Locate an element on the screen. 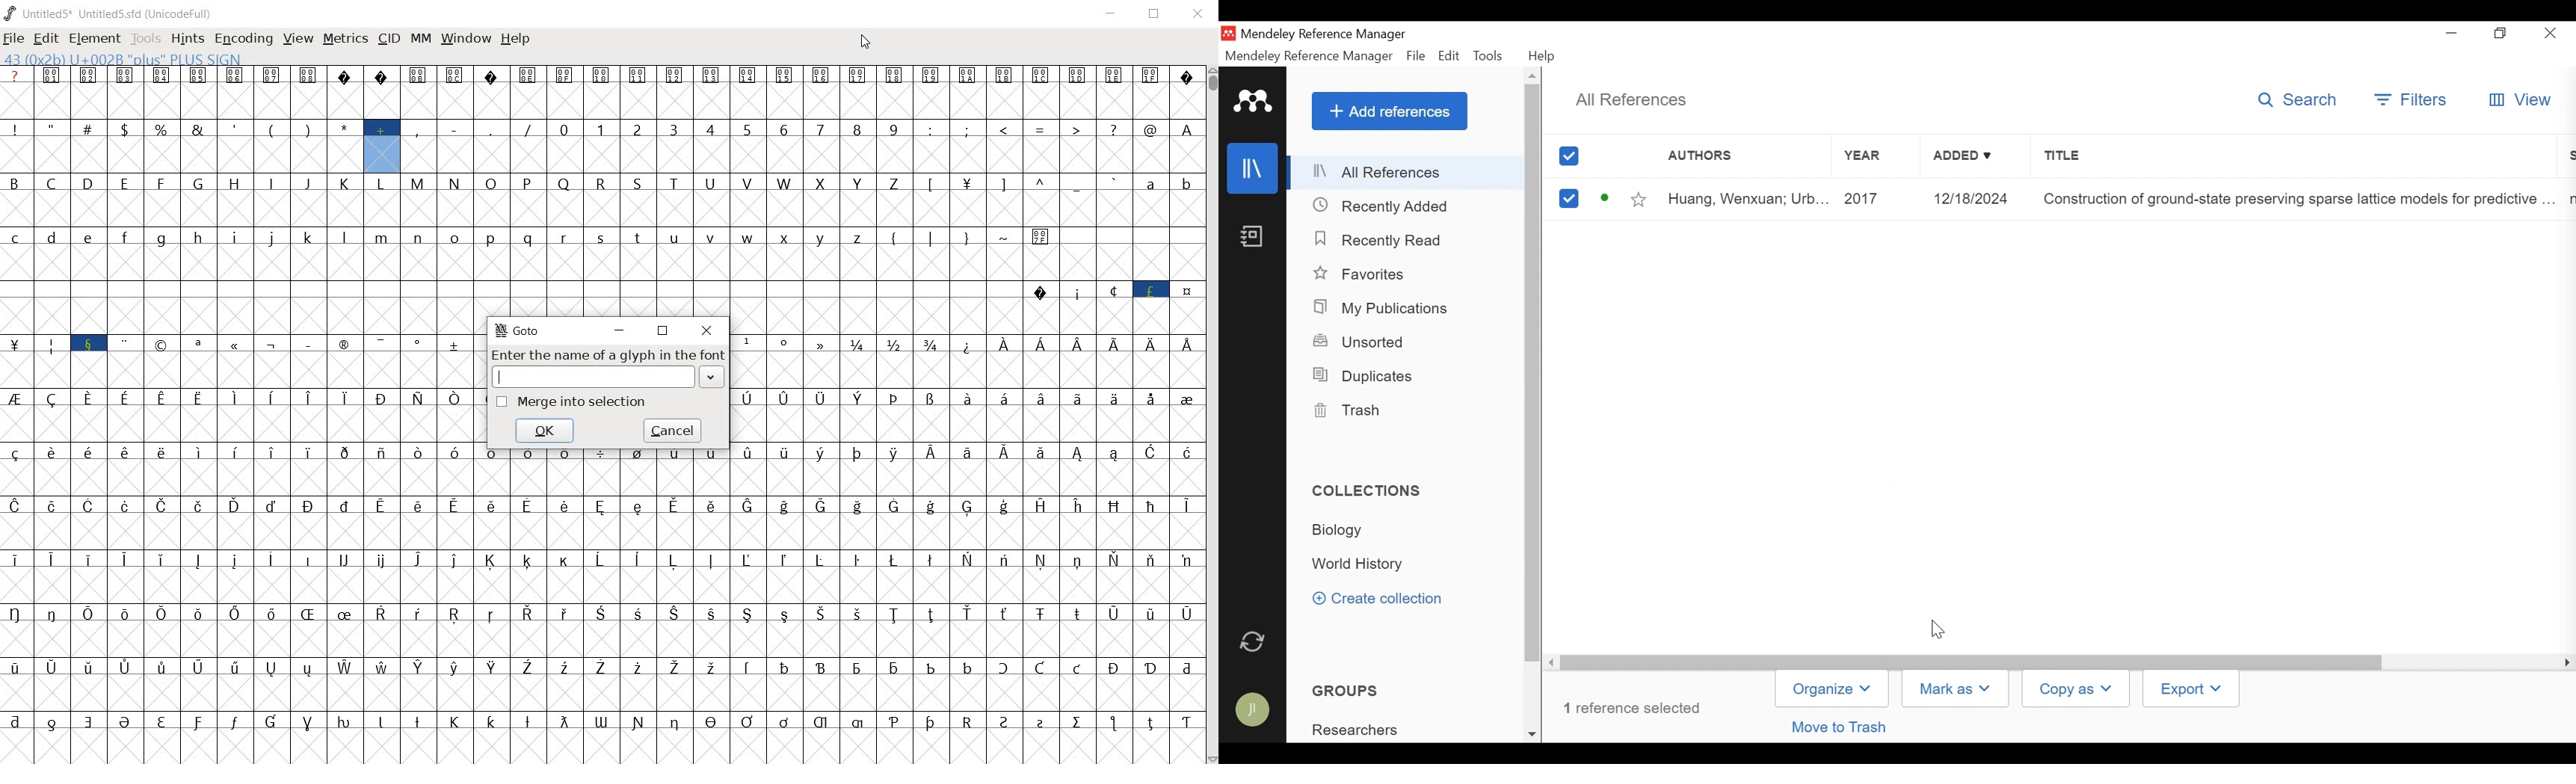 This screenshot has width=2576, height=784. Add References is located at coordinates (1390, 111).